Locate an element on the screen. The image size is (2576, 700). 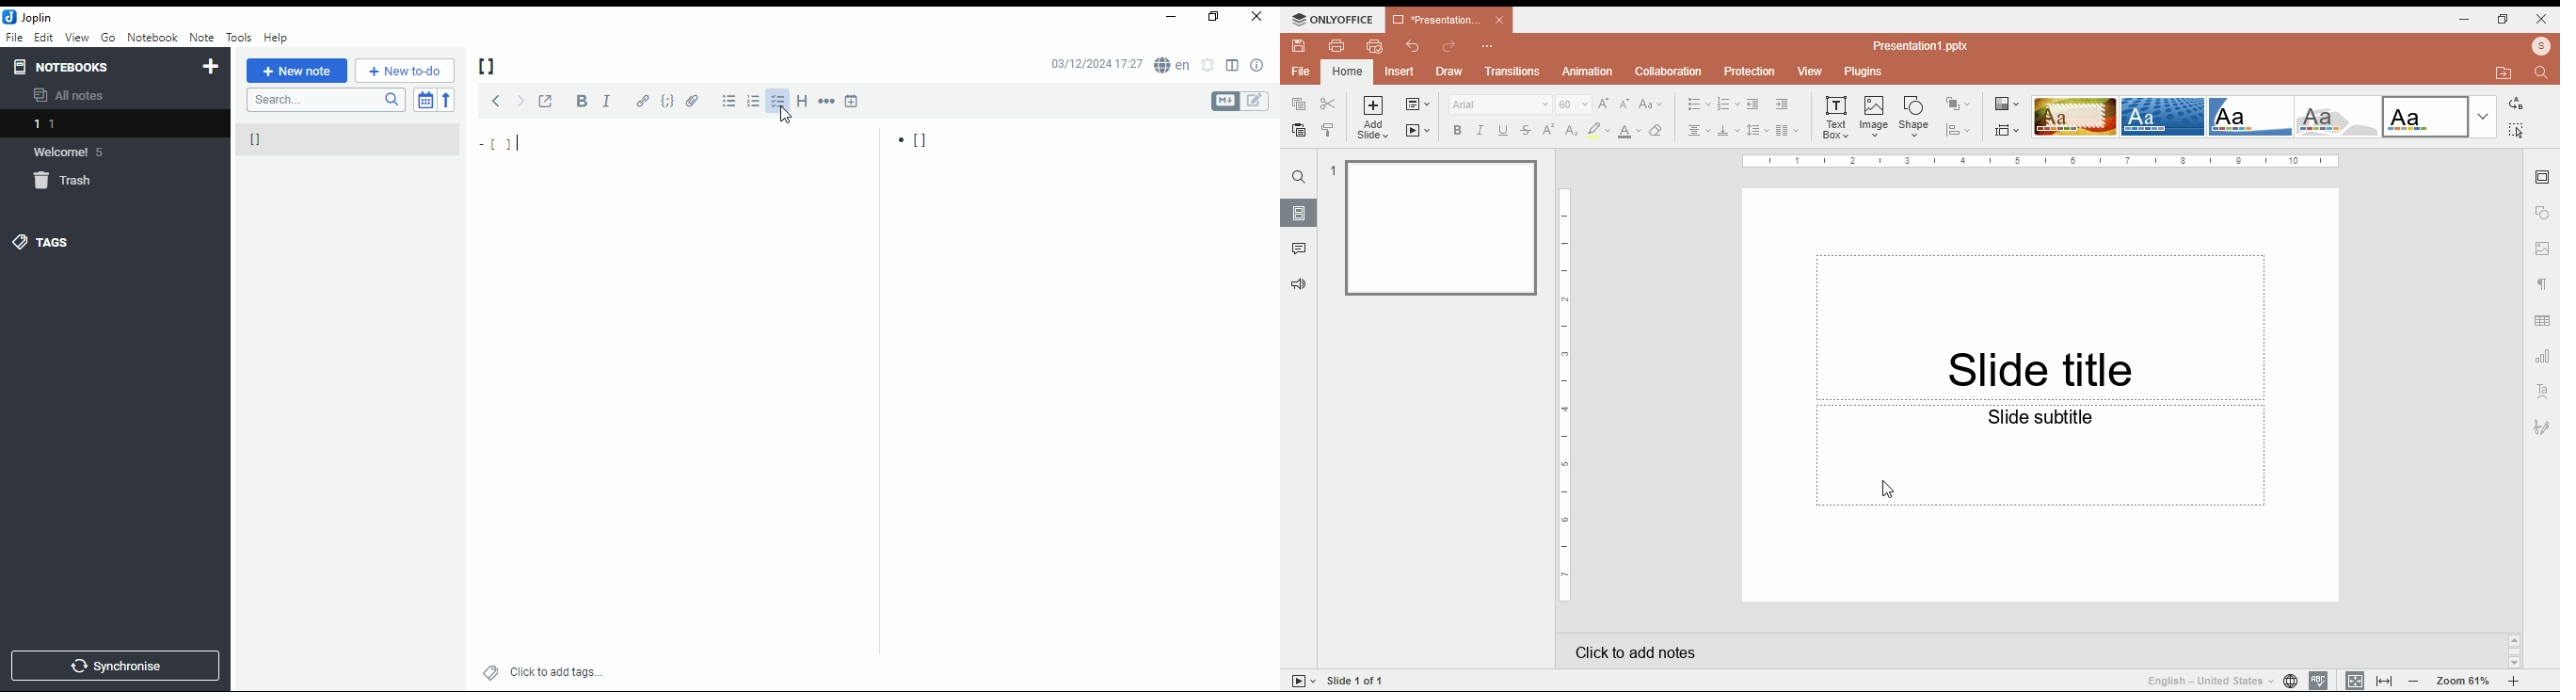
tools is located at coordinates (240, 38).